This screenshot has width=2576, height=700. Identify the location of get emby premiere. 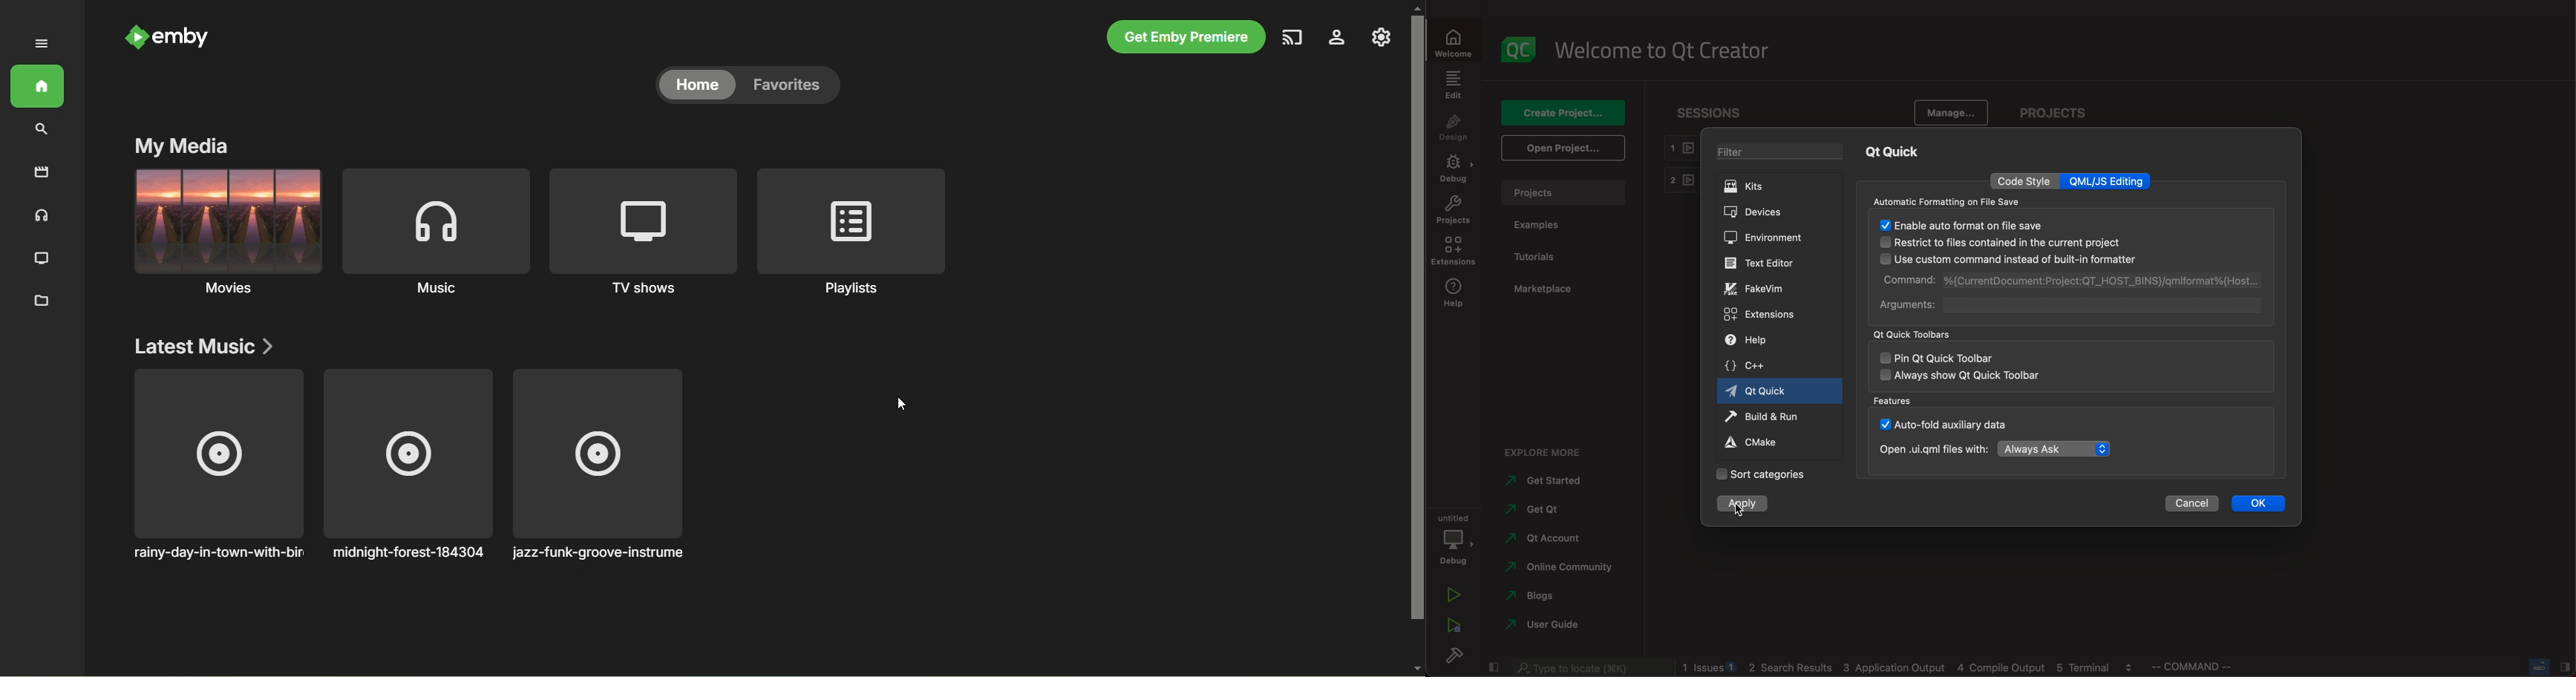
(1186, 36).